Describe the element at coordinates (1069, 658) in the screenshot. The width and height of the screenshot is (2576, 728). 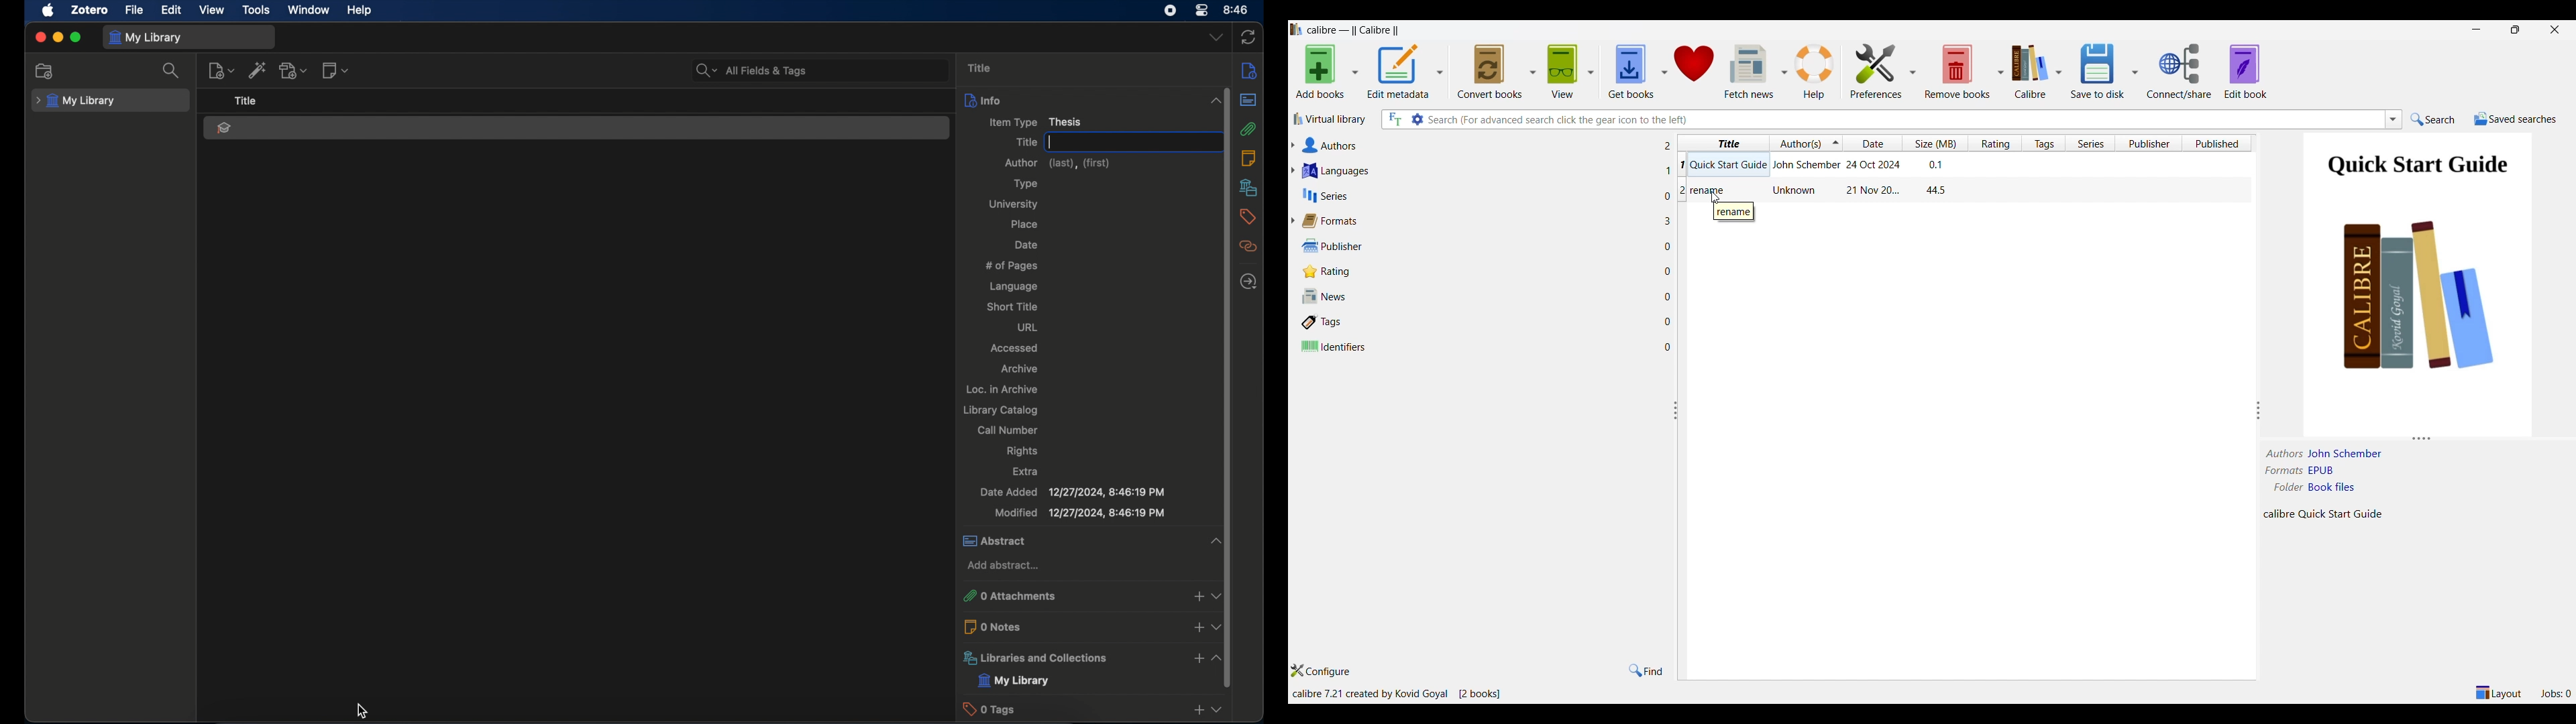
I see `libraries` at that location.